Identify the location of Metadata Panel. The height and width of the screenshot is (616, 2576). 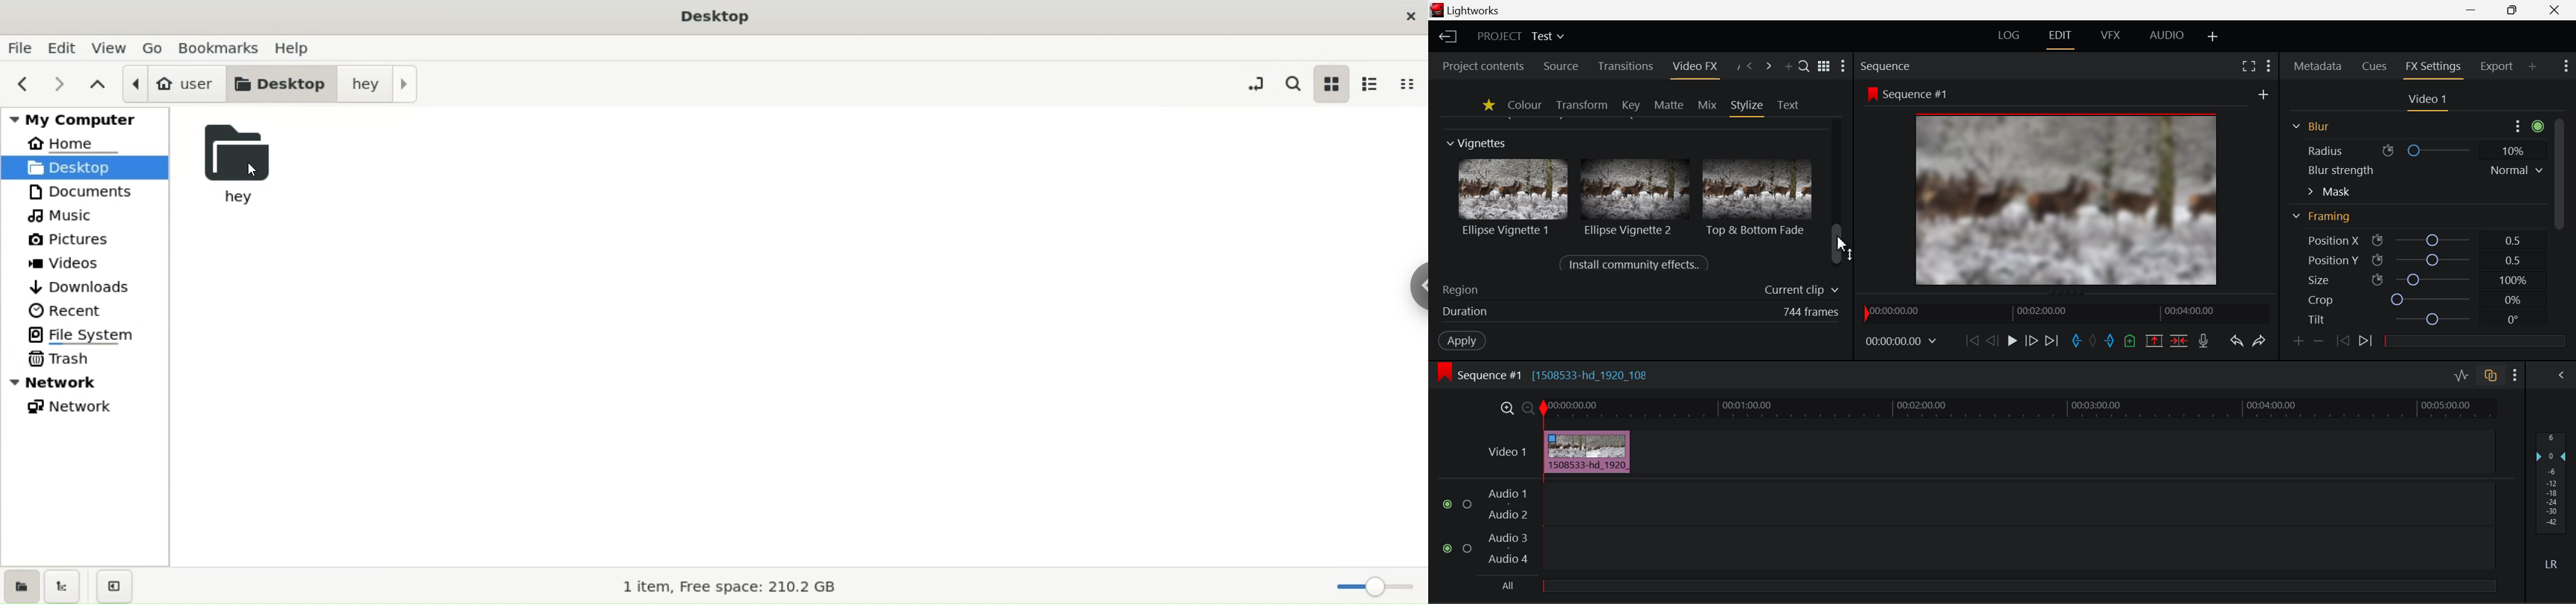
(2317, 67).